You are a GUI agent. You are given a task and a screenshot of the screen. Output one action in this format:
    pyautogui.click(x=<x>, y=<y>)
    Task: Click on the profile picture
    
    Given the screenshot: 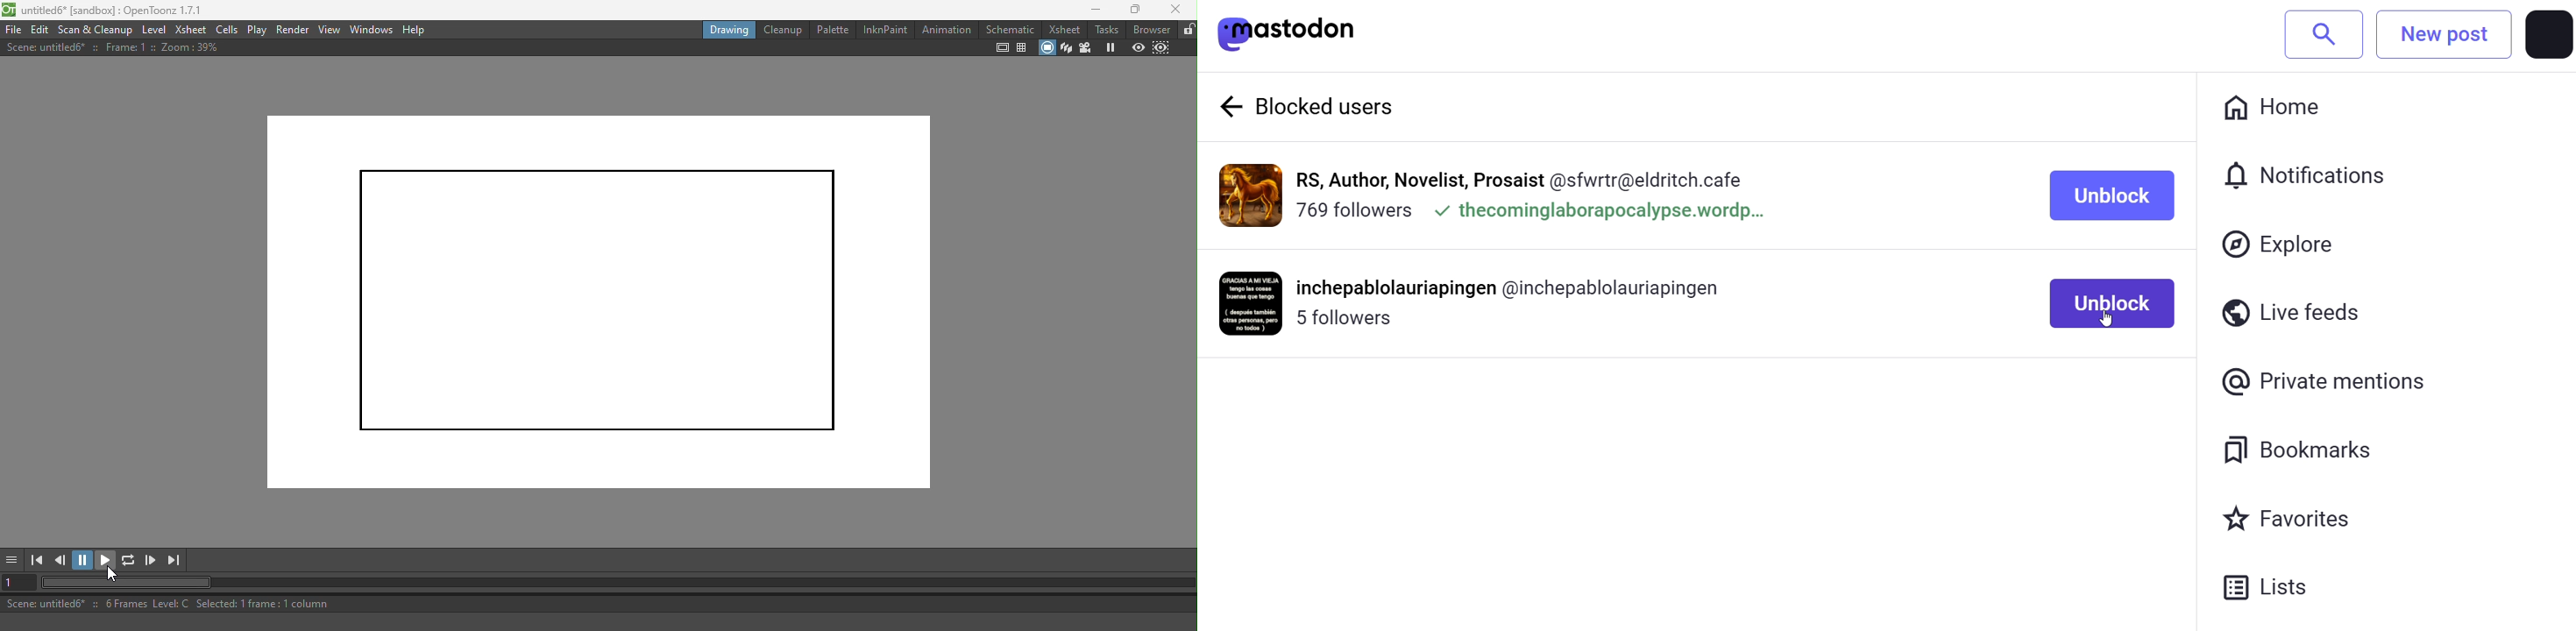 What is the action you would take?
    pyautogui.click(x=1251, y=303)
    